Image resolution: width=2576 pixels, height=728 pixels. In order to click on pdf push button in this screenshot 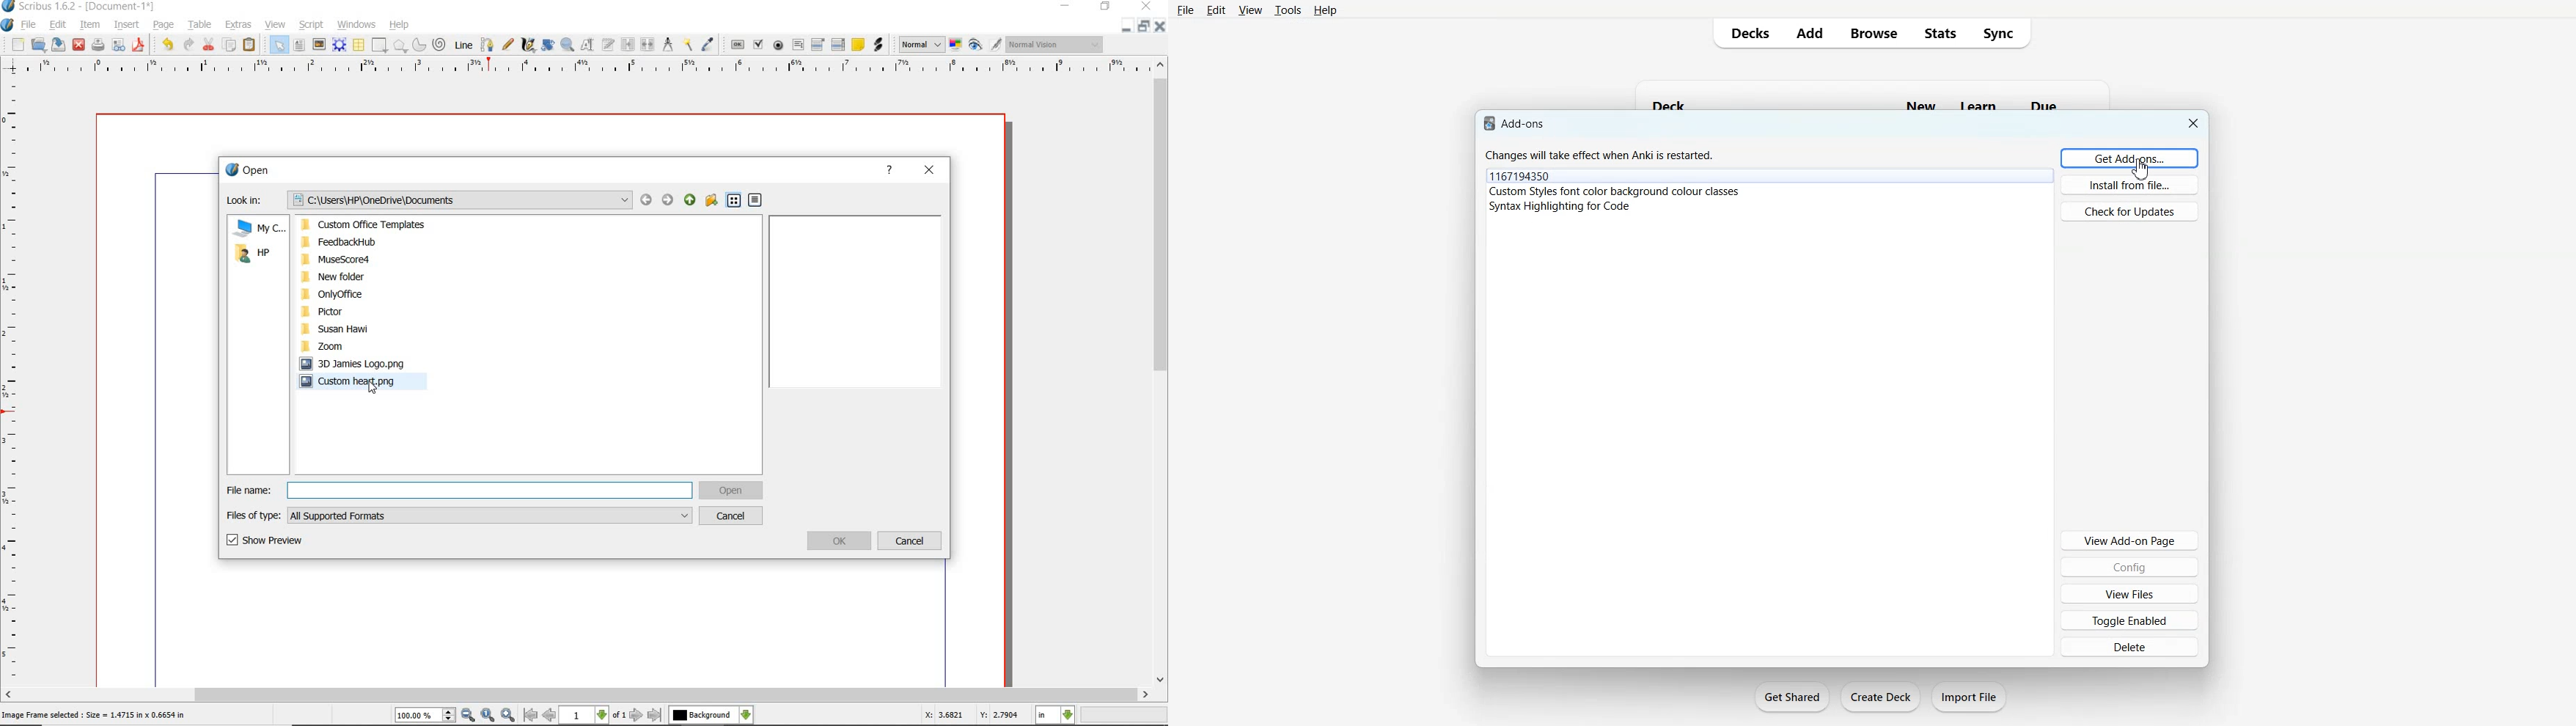, I will do `click(738, 44)`.